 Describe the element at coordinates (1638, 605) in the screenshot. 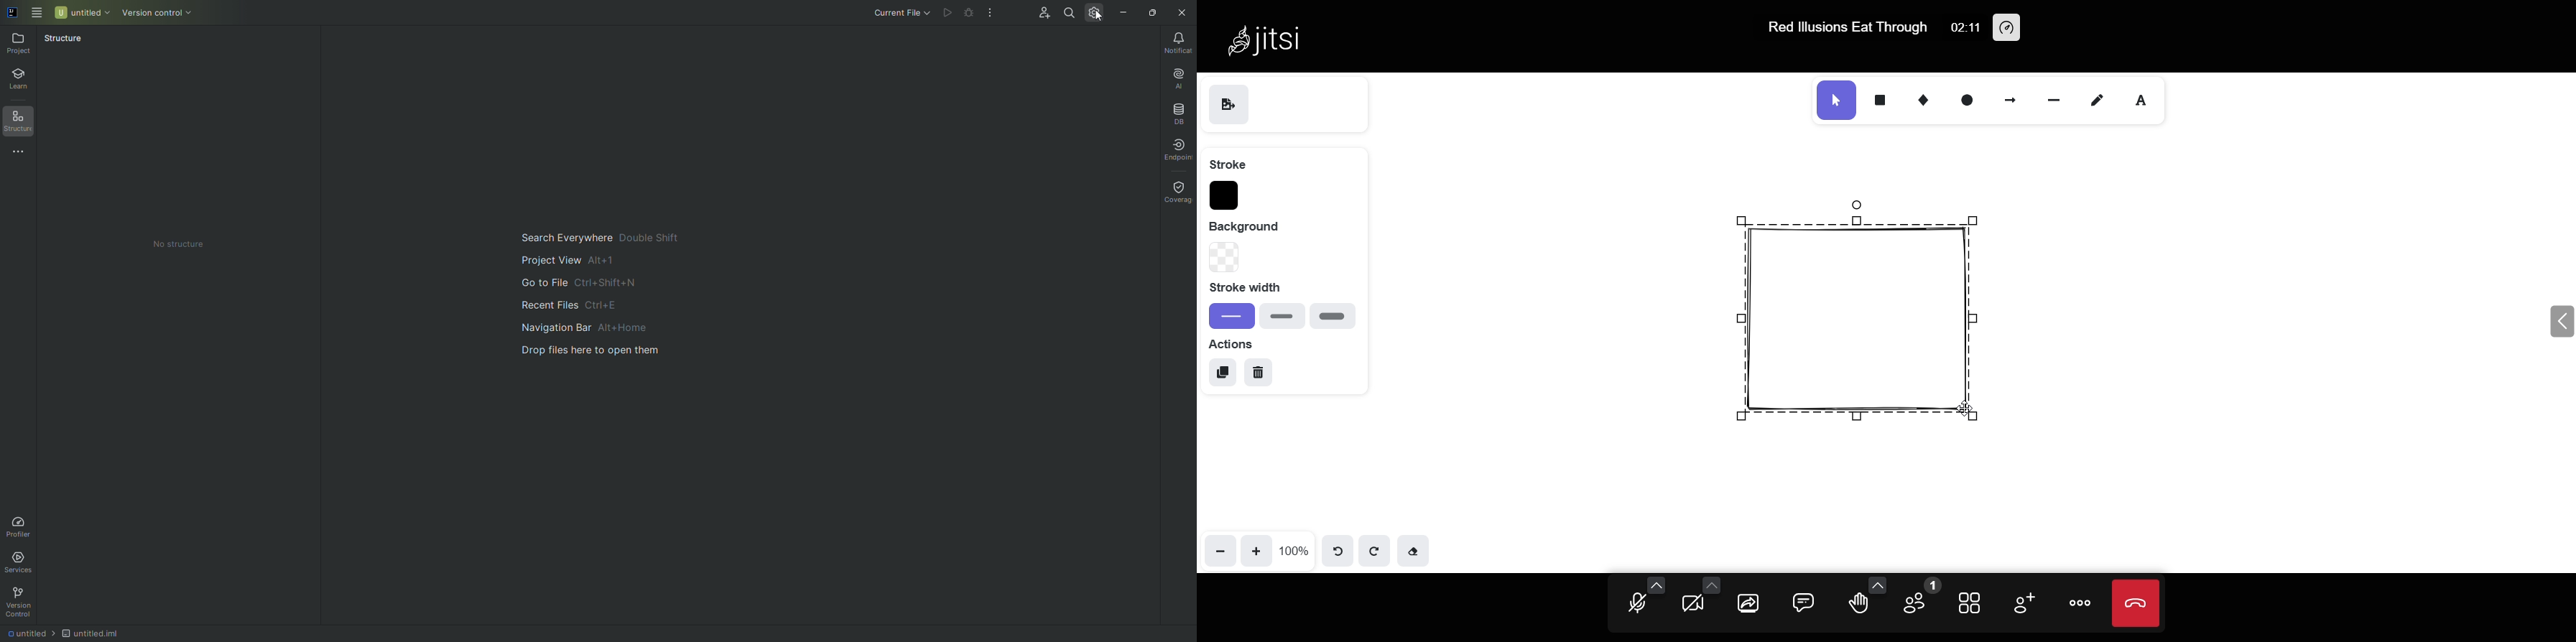

I see `microphone` at that location.